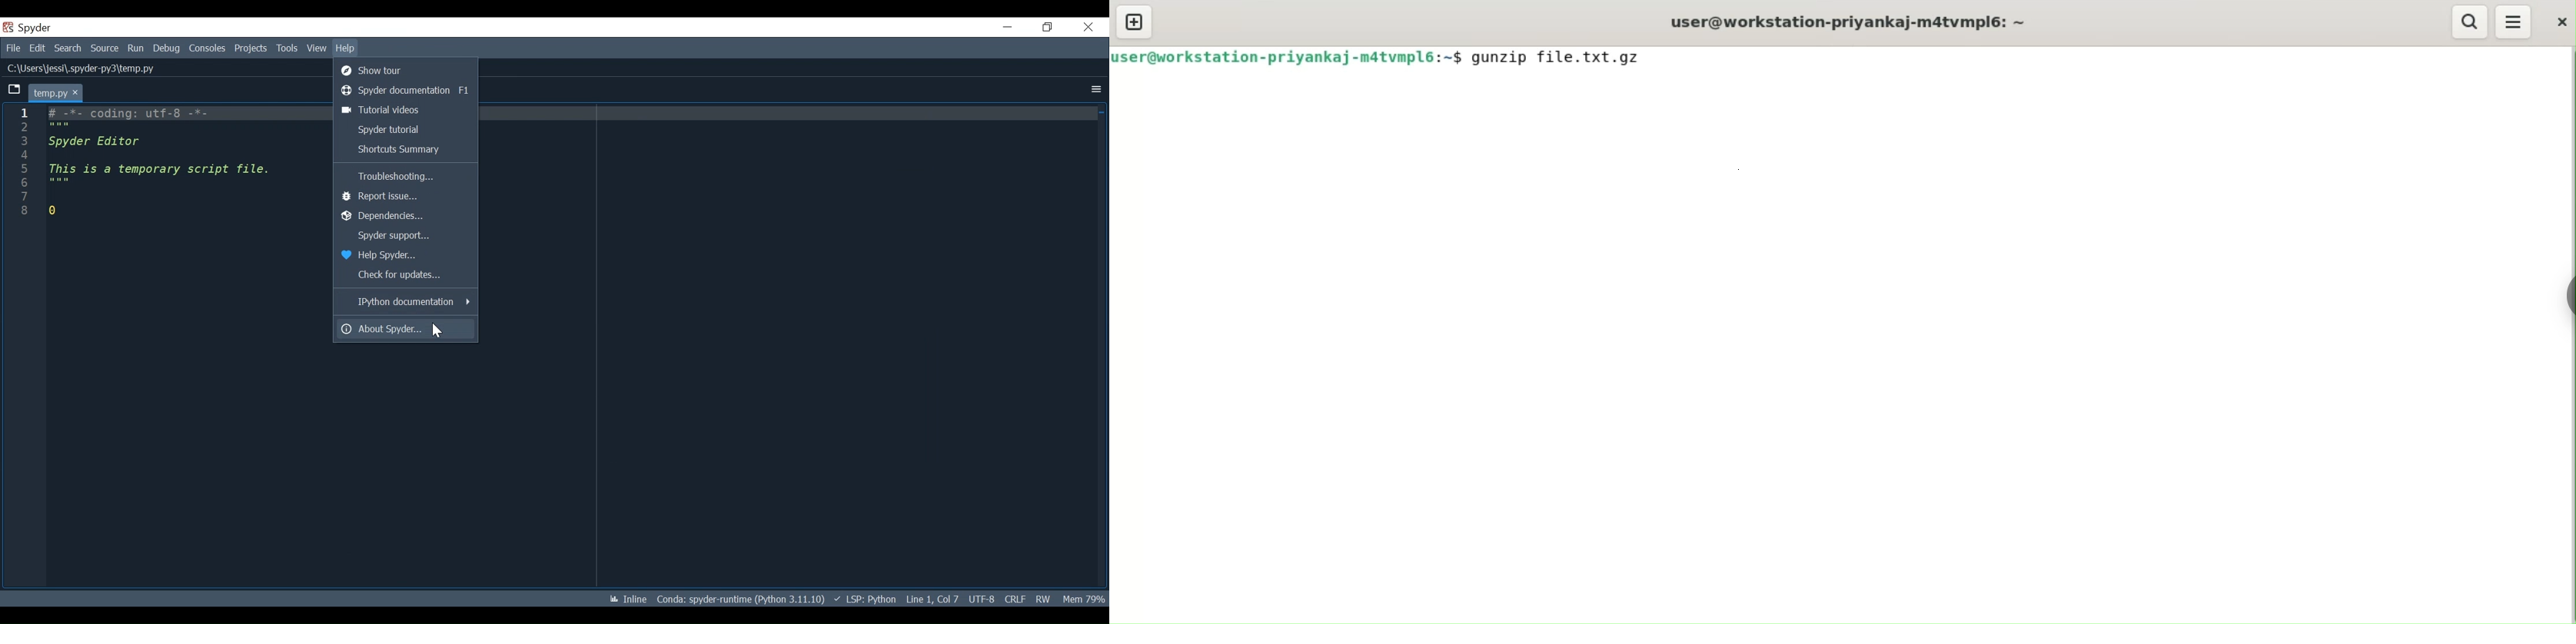 This screenshot has width=2576, height=644. Describe the element at coordinates (1015, 599) in the screenshot. I see `CRLF` at that location.